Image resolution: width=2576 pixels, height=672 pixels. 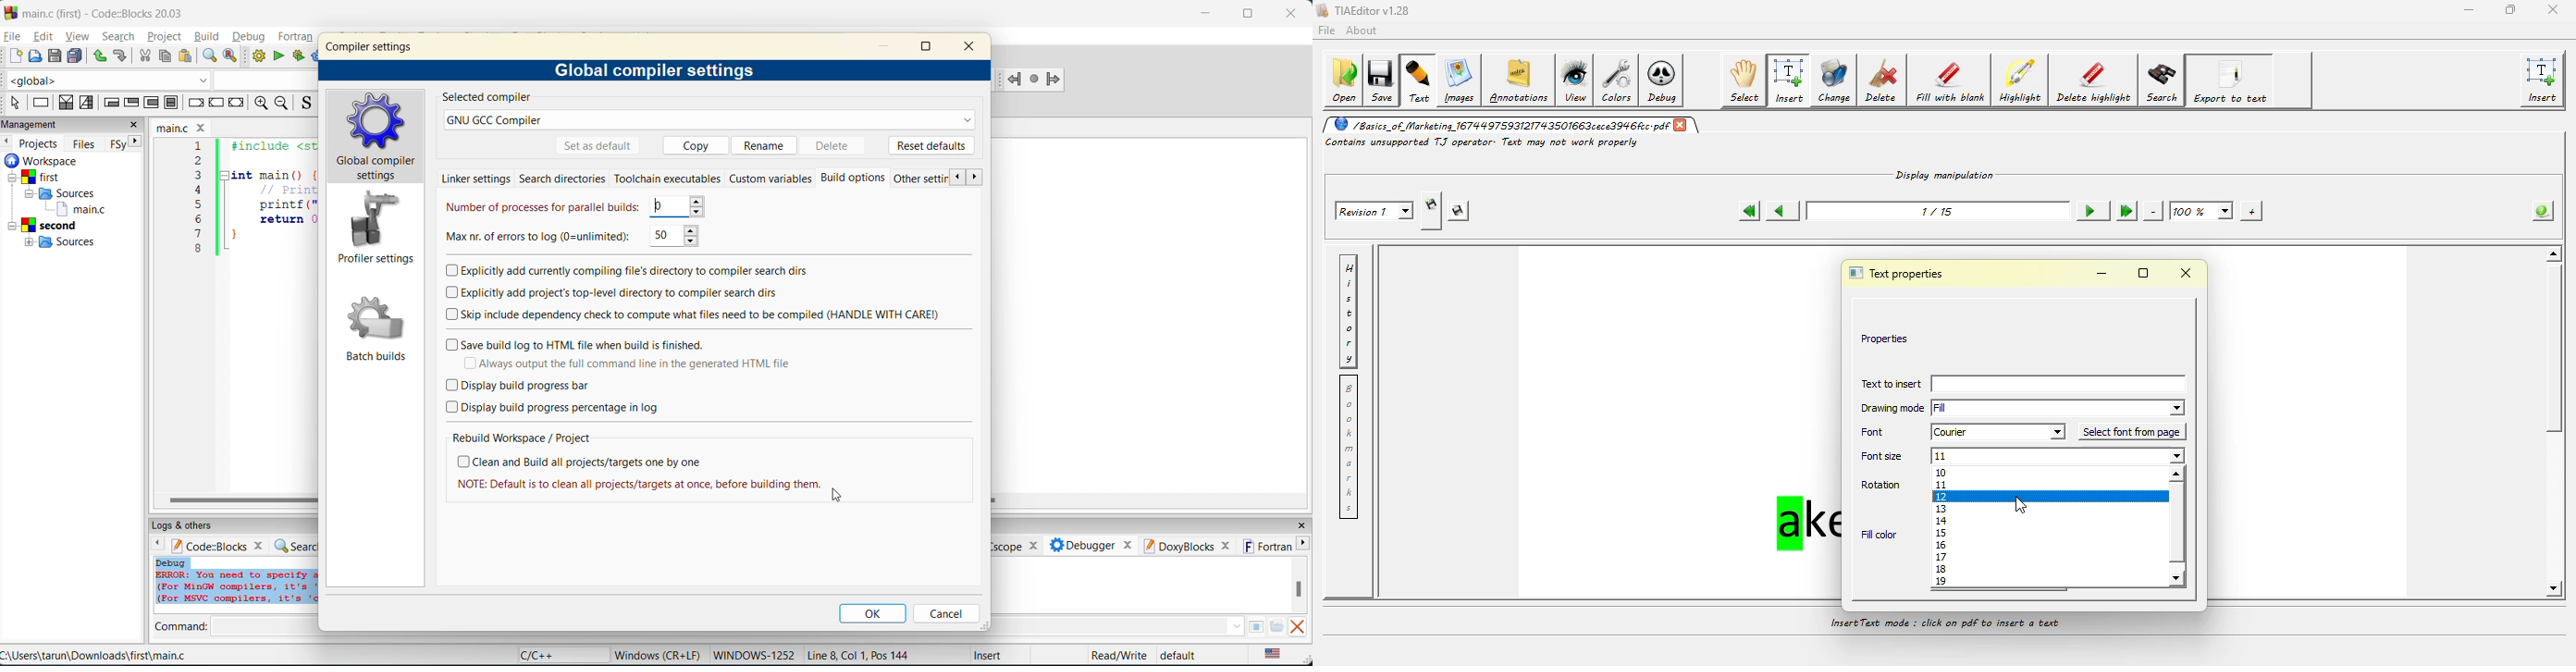 I want to click on close, so click(x=134, y=126).